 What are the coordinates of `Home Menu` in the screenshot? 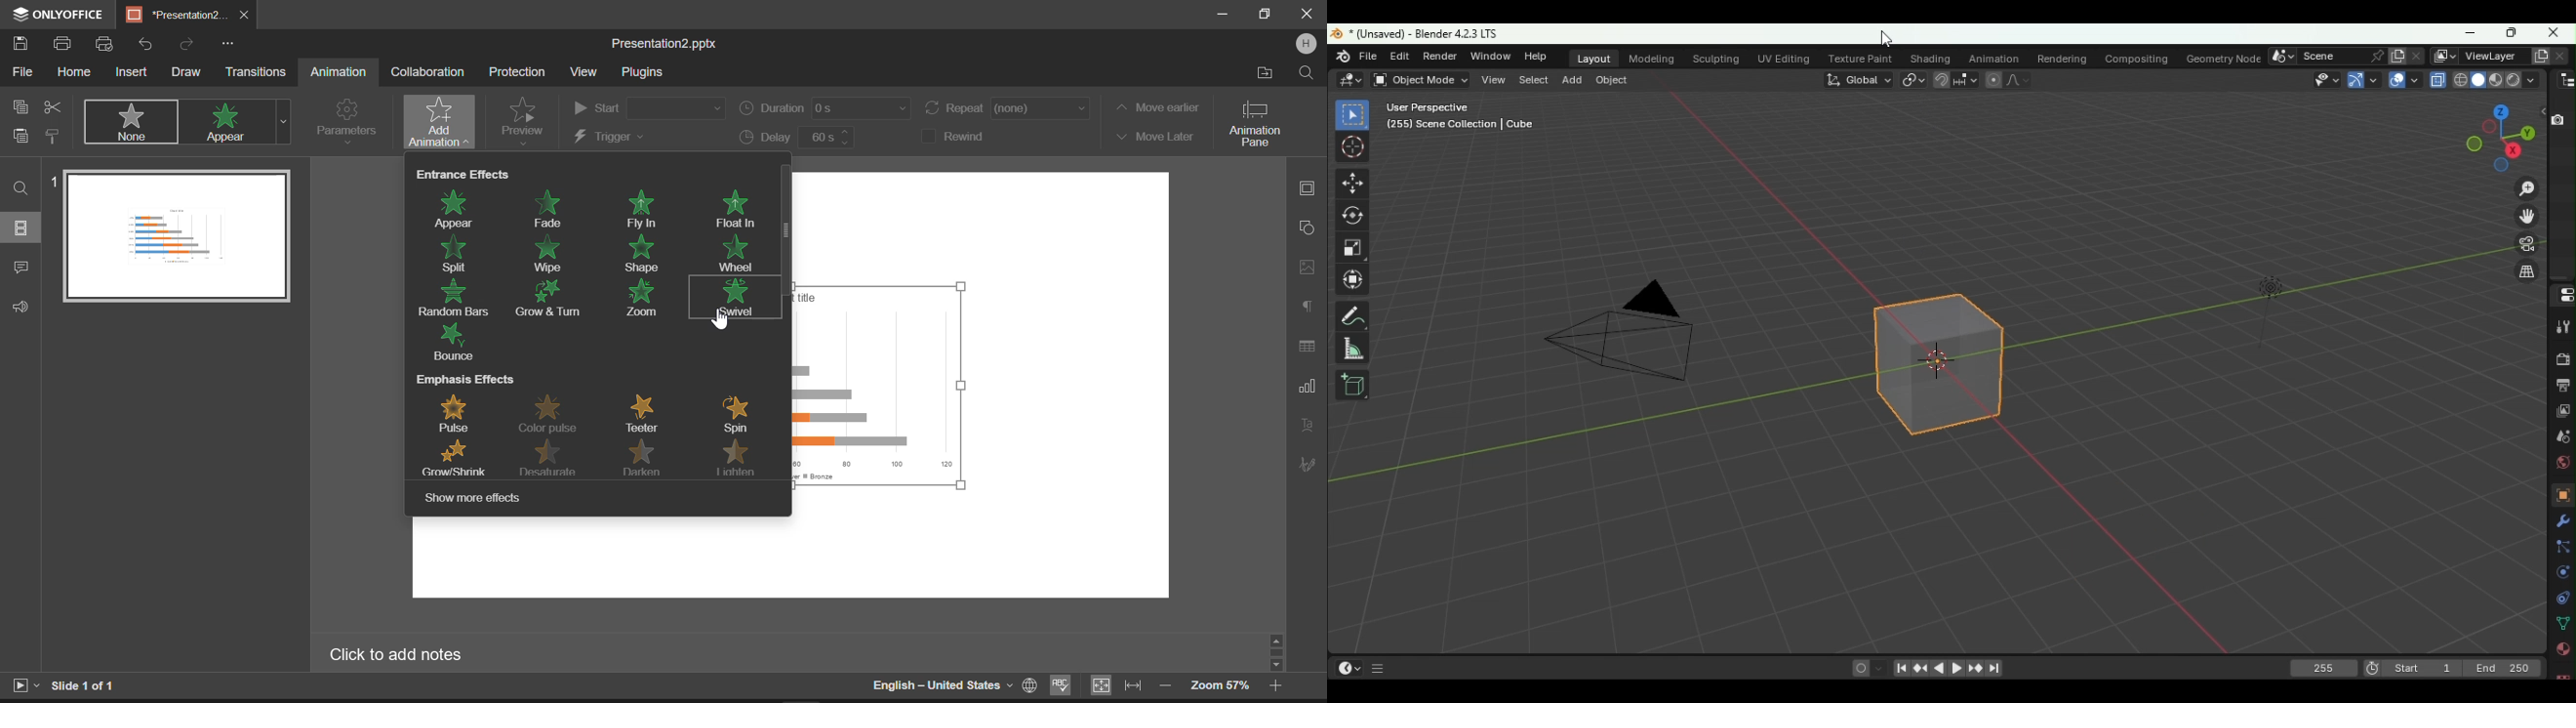 It's located at (73, 73).